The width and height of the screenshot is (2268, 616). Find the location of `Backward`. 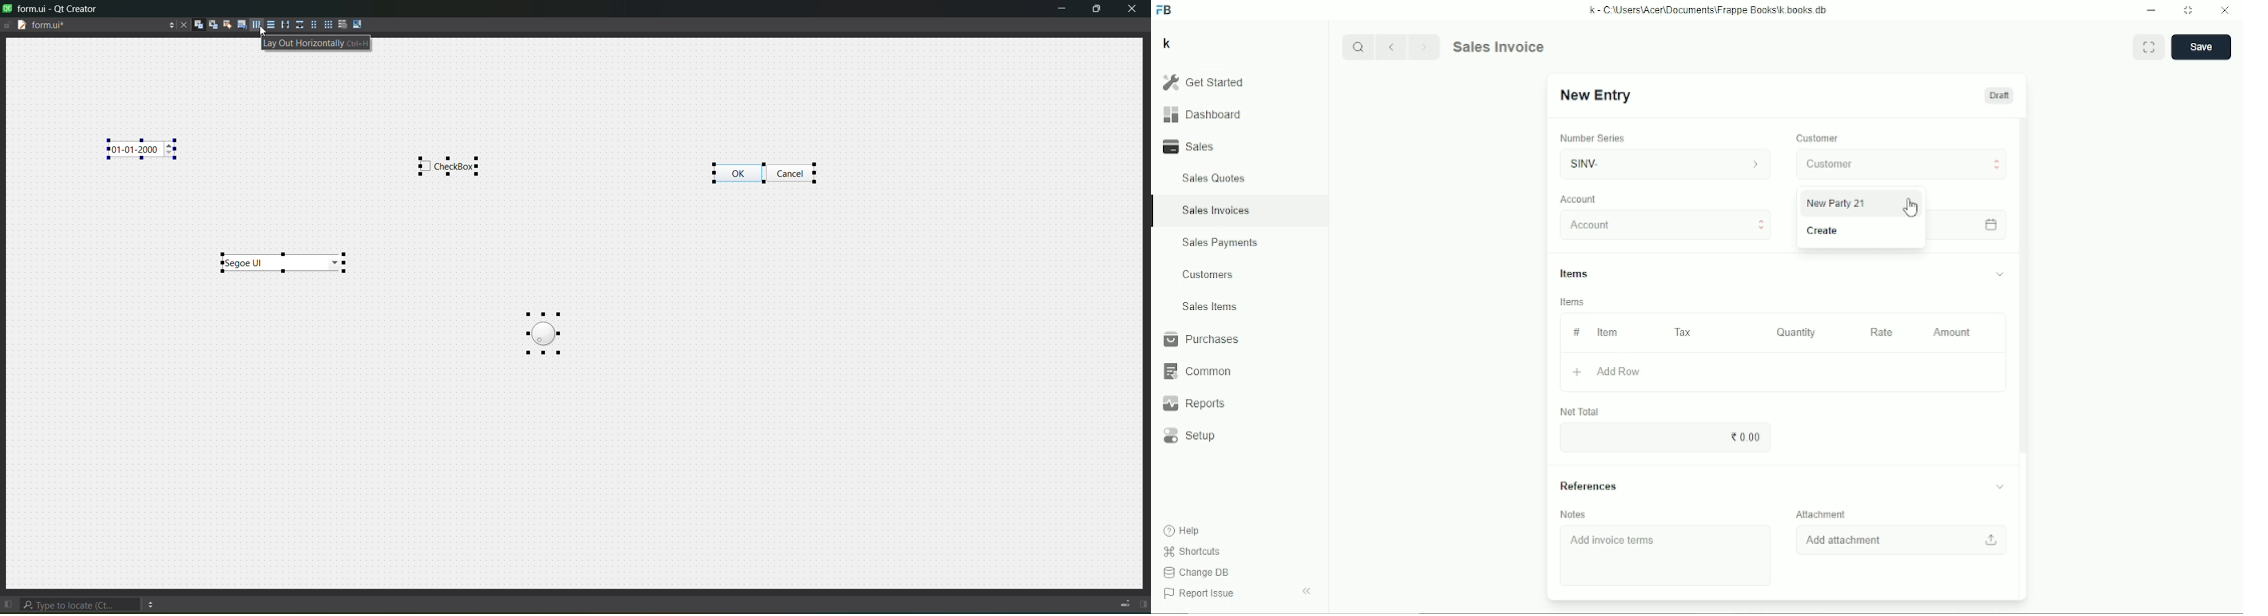

Backward is located at coordinates (1395, 46).